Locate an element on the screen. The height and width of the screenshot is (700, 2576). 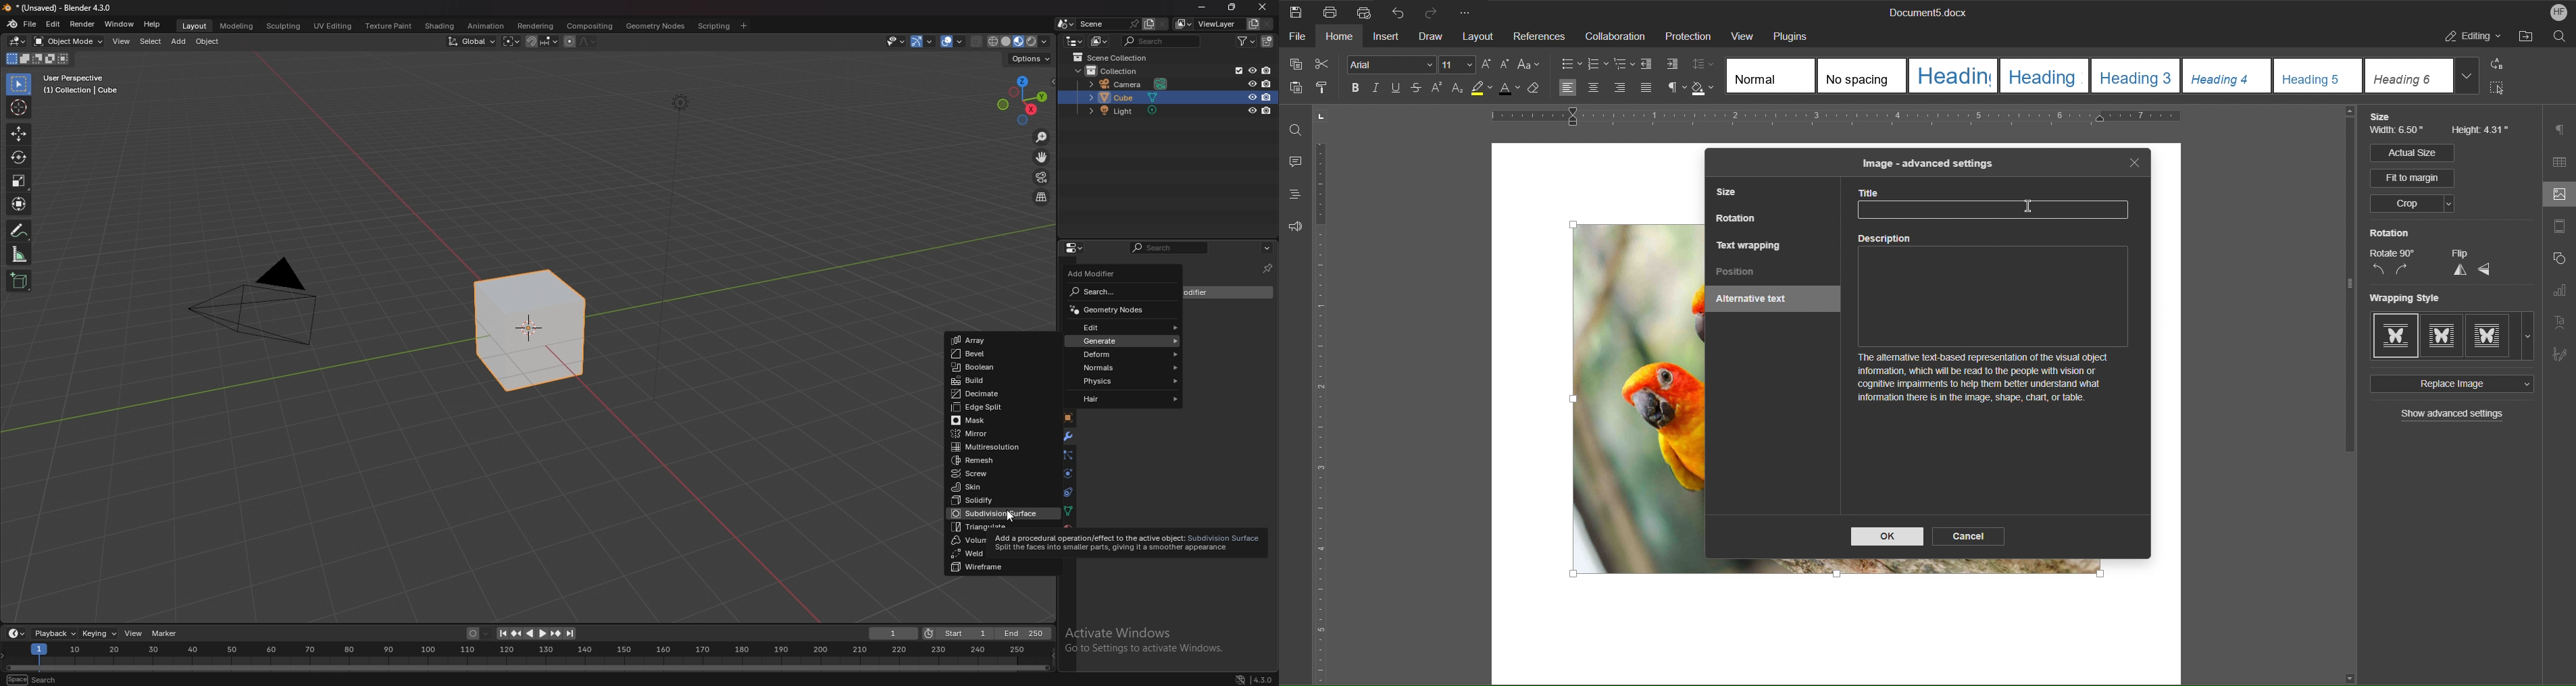
current frame is located at coordinates (894, 633).